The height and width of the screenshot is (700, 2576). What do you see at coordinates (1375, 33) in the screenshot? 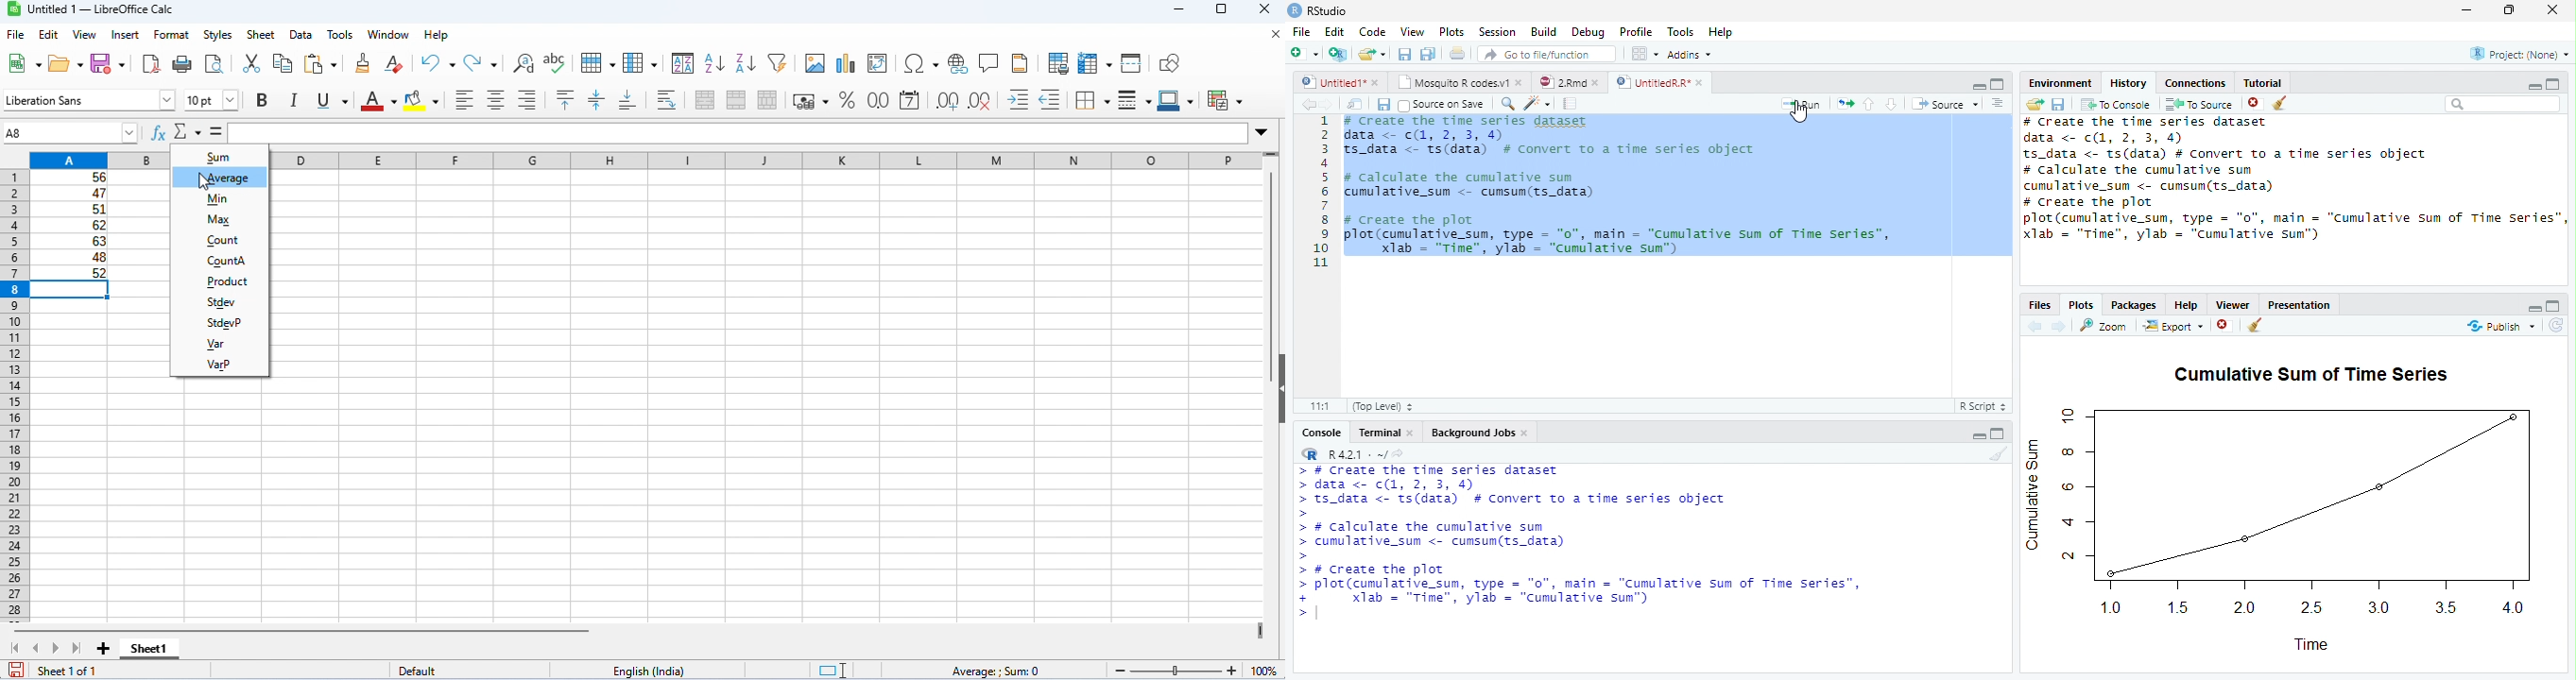
I see `Code` at bounding box center [1375, 33].